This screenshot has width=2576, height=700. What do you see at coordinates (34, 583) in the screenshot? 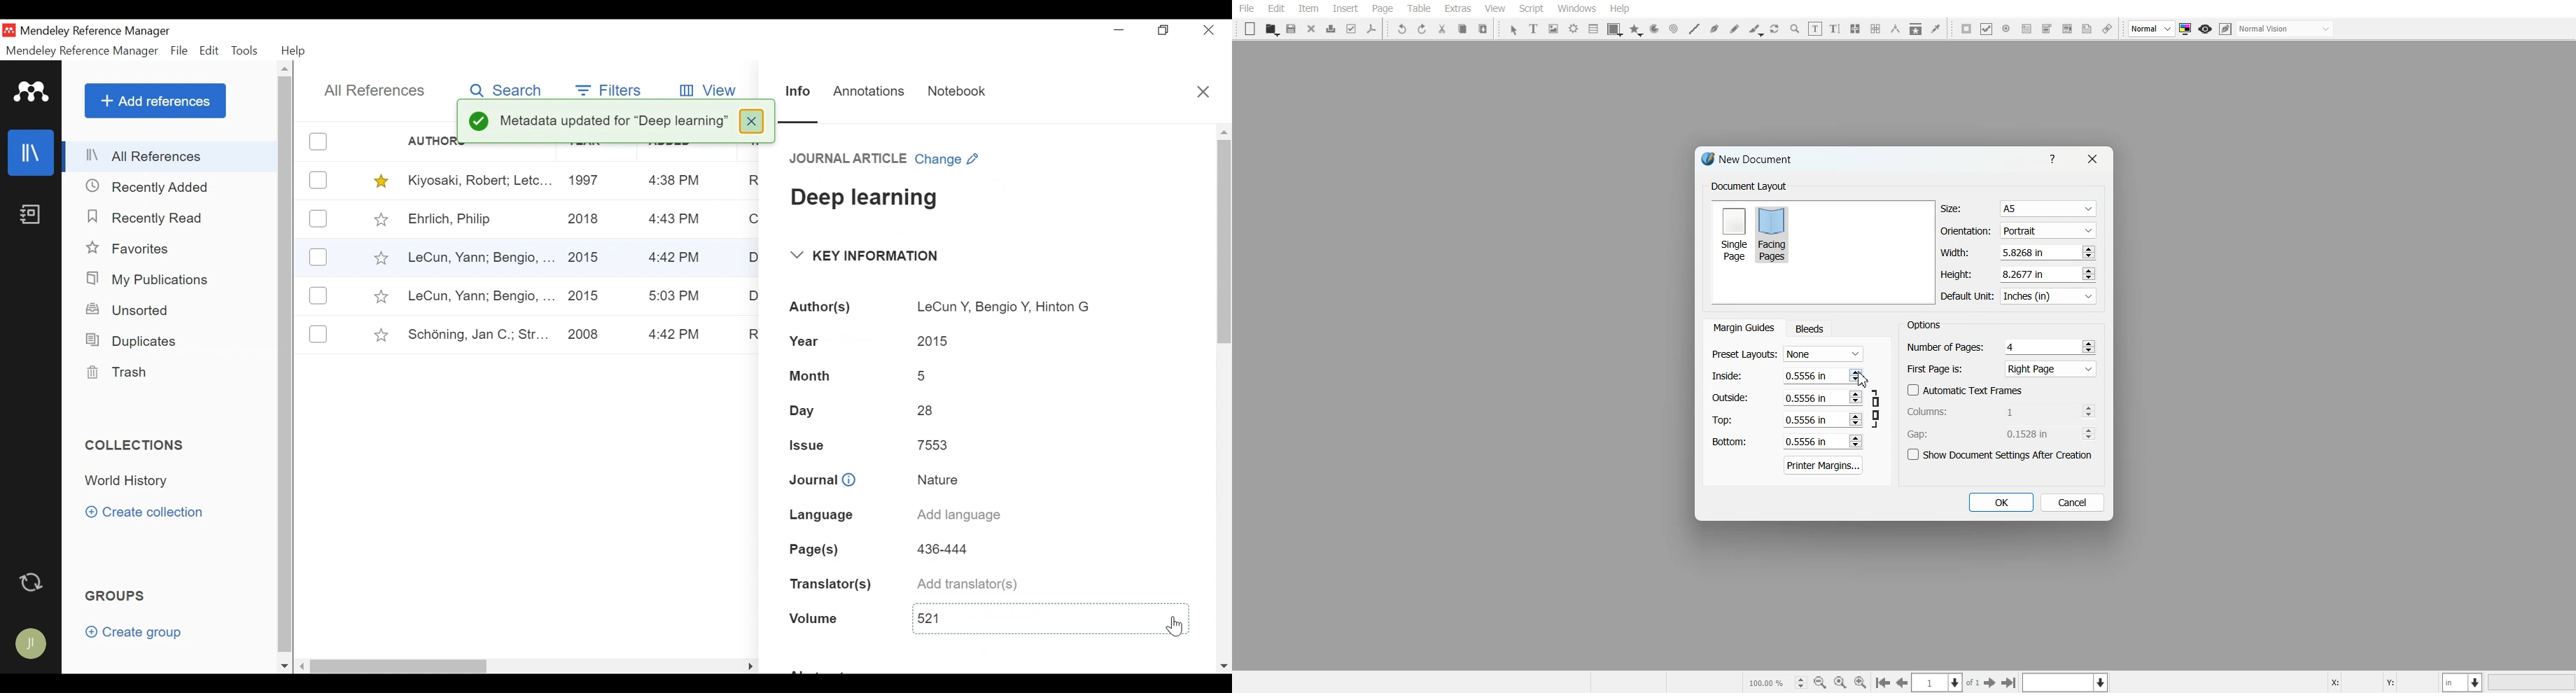
I see `Sync` at bounding box center [34, 583].